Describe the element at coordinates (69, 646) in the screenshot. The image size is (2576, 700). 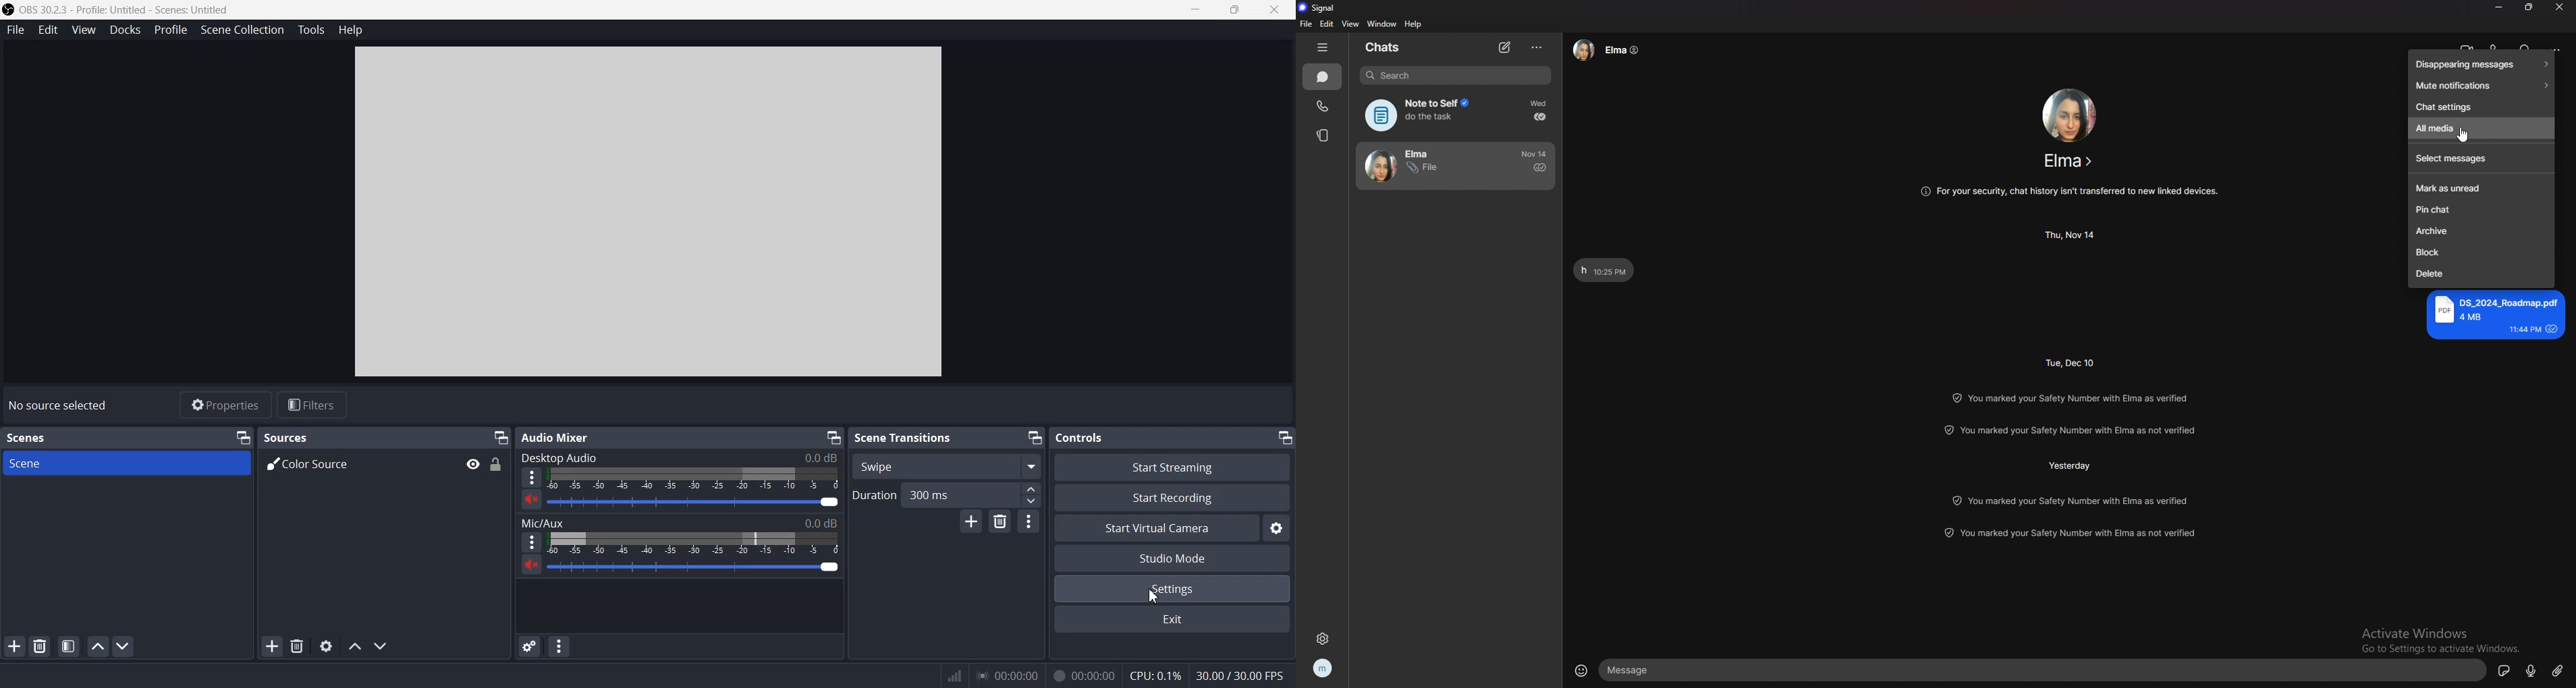
I see `Open scene filter` at that location.